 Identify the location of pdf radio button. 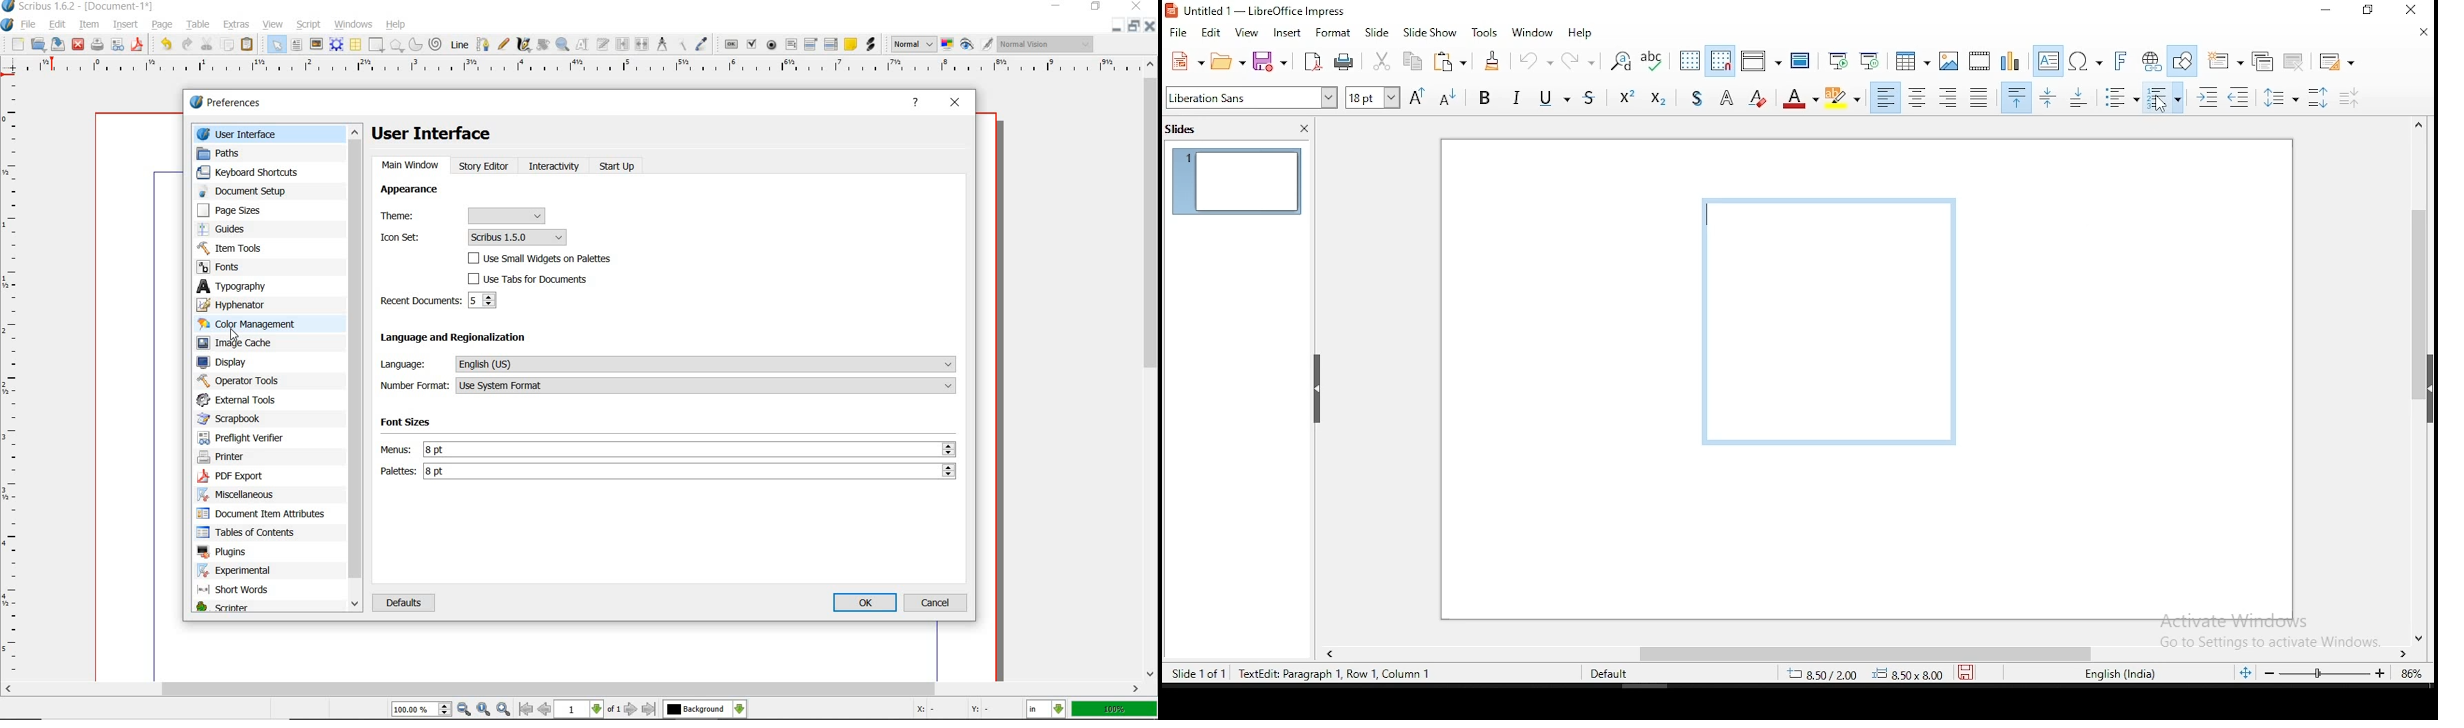
(772, 46).